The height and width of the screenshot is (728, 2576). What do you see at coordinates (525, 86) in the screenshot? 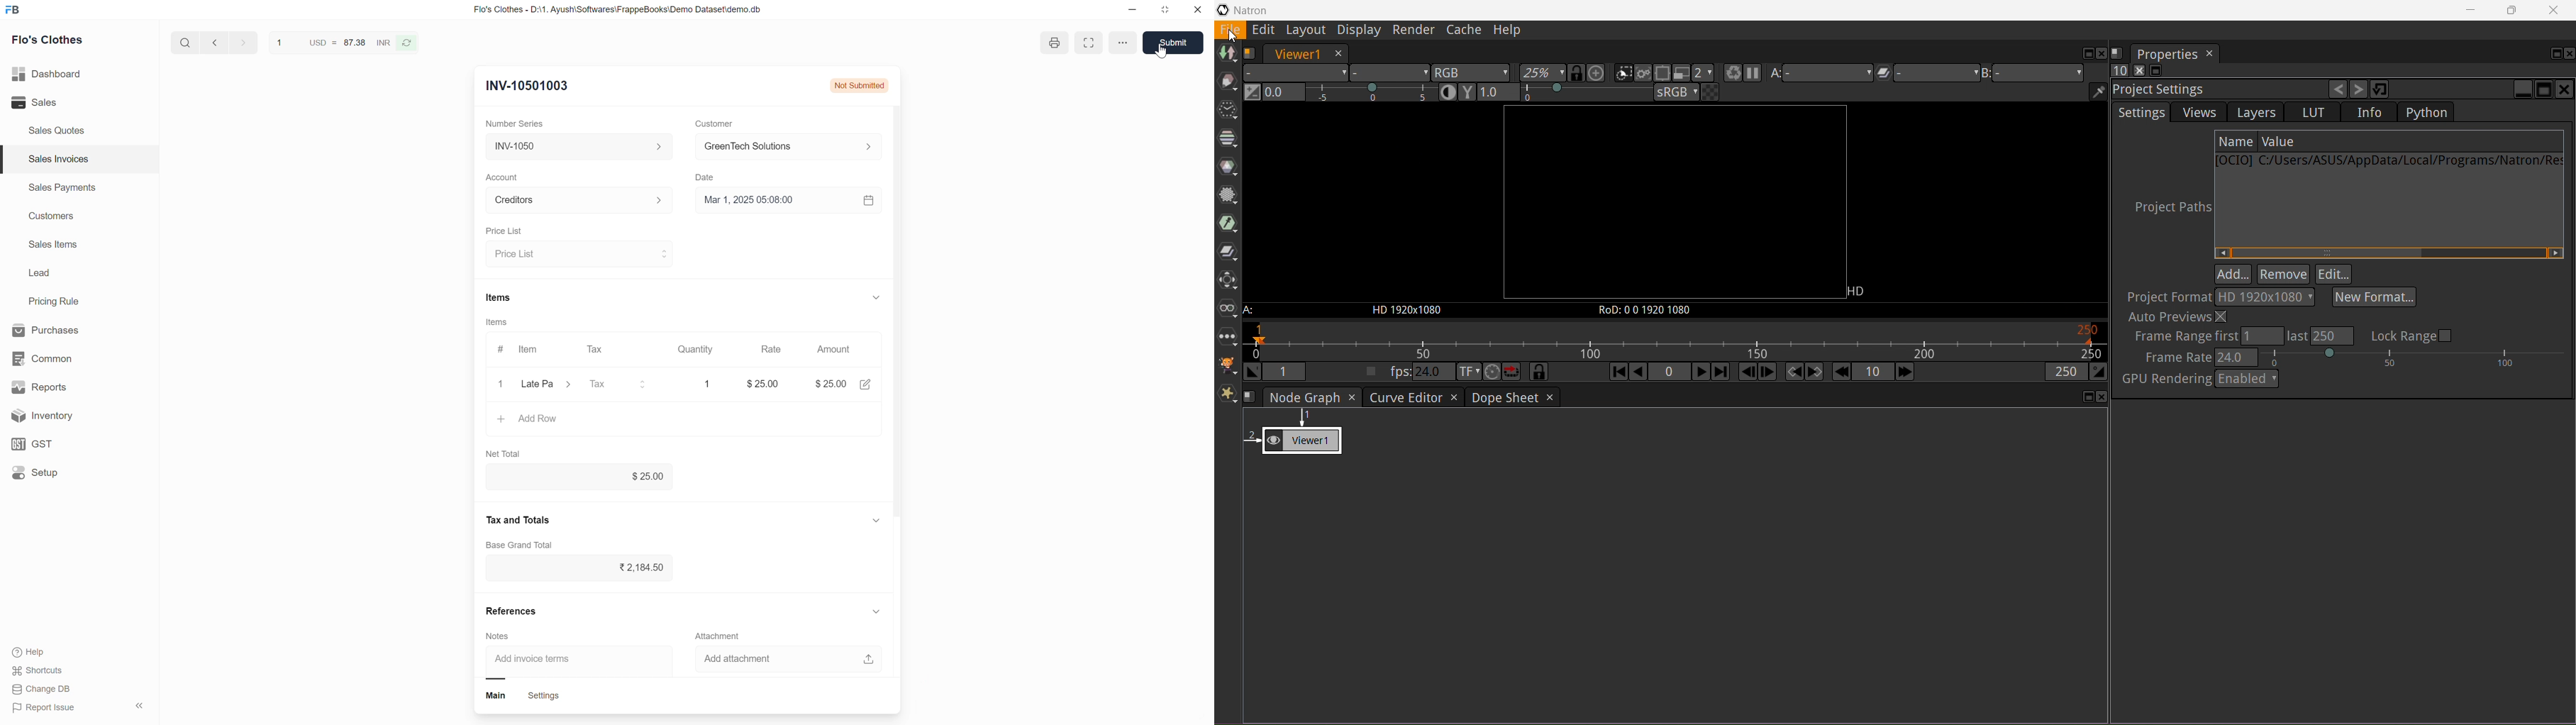
I see `New Entry` at bounding box center [525, 86].